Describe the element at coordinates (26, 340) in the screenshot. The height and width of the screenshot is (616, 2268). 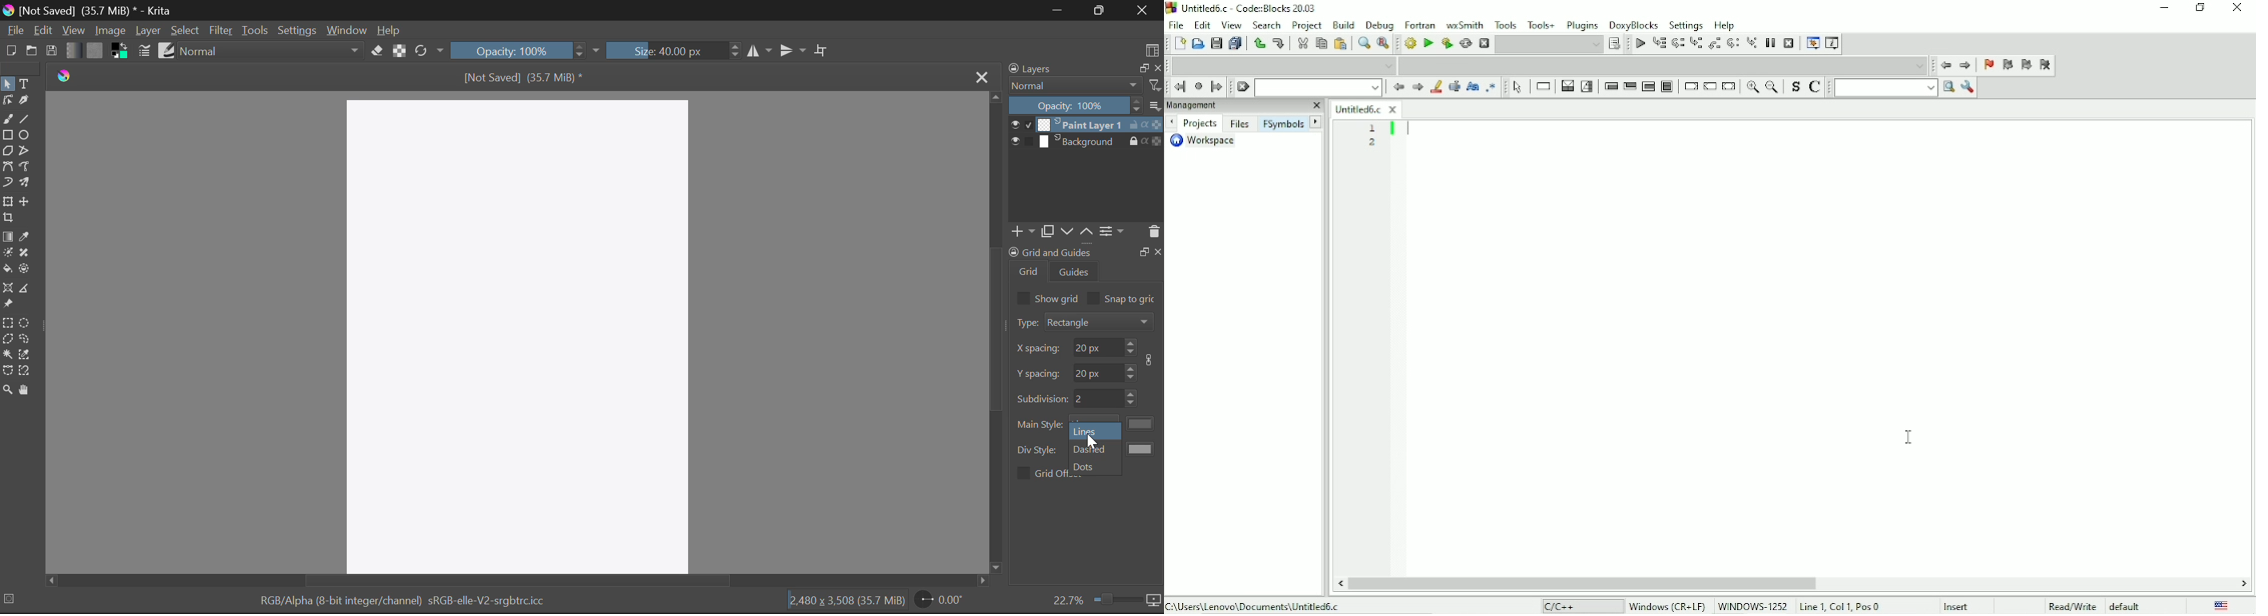
I see `Freehand Selection` at that location.